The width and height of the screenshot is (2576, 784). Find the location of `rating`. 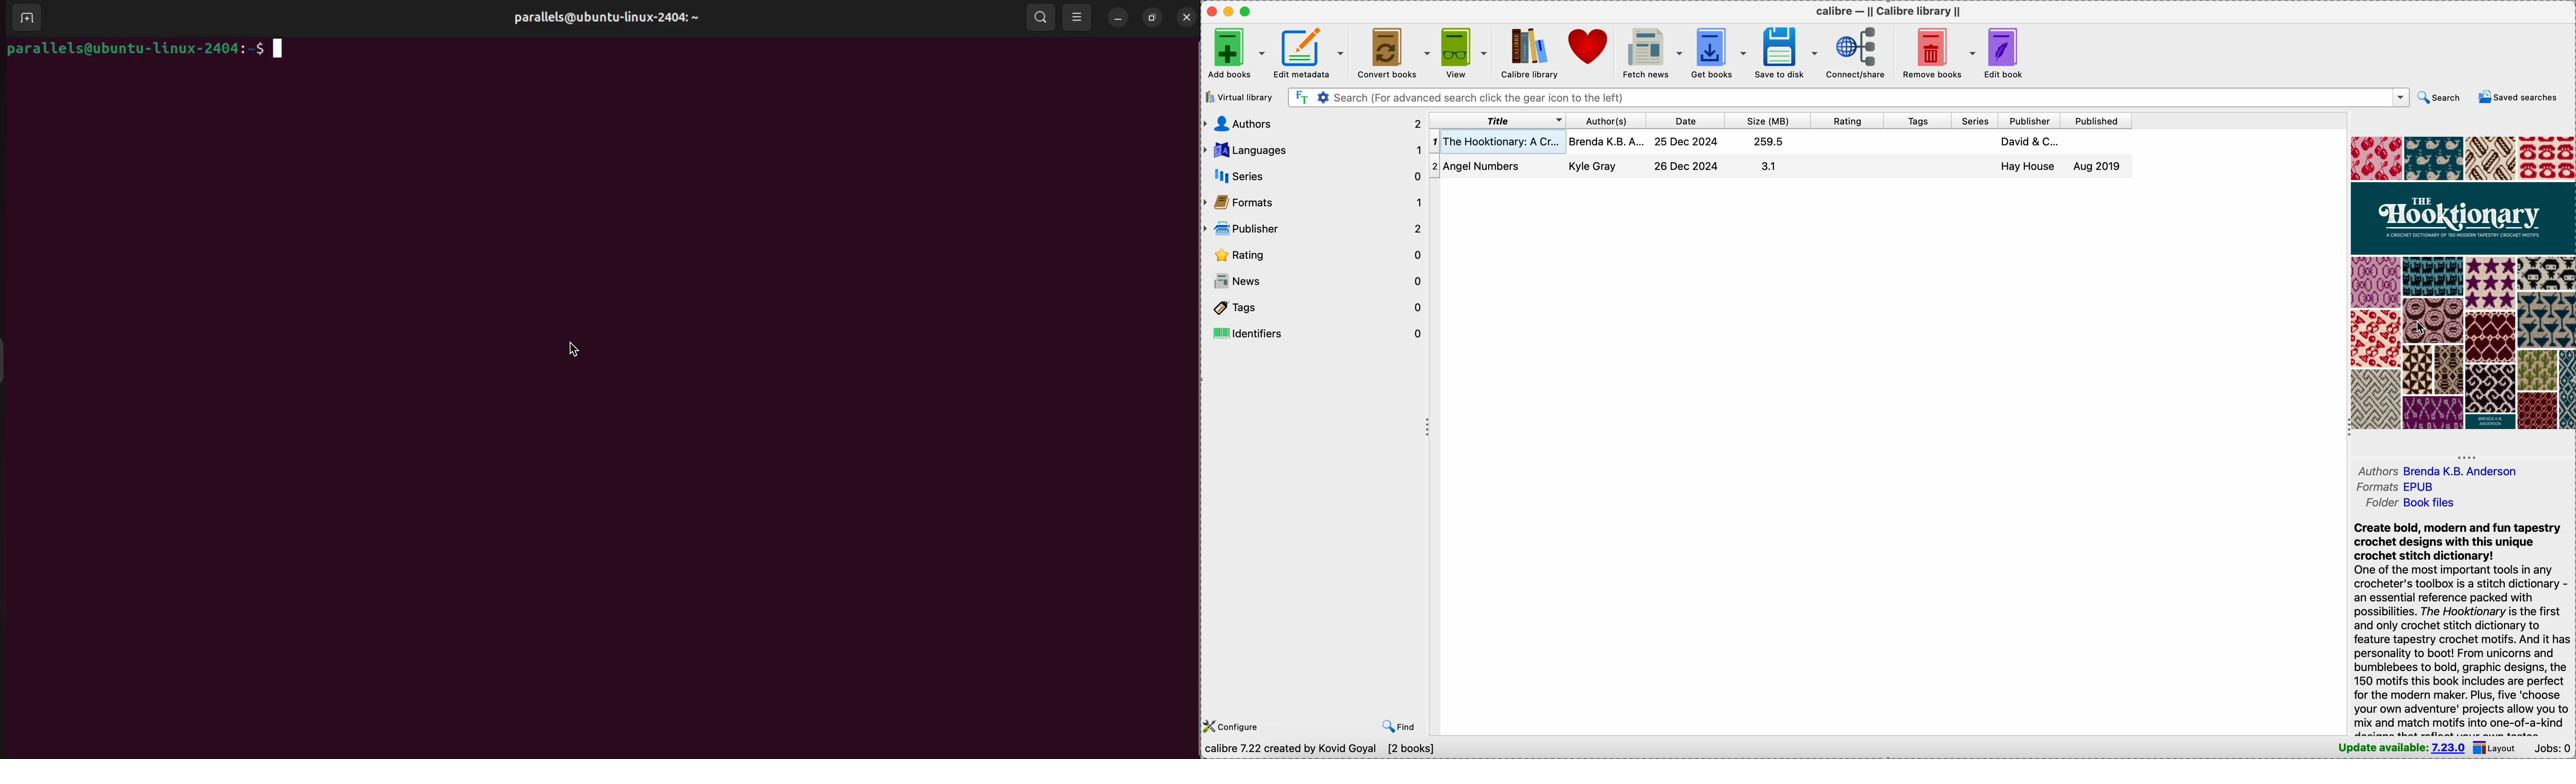

rating is located at coordinates (1847, 120).